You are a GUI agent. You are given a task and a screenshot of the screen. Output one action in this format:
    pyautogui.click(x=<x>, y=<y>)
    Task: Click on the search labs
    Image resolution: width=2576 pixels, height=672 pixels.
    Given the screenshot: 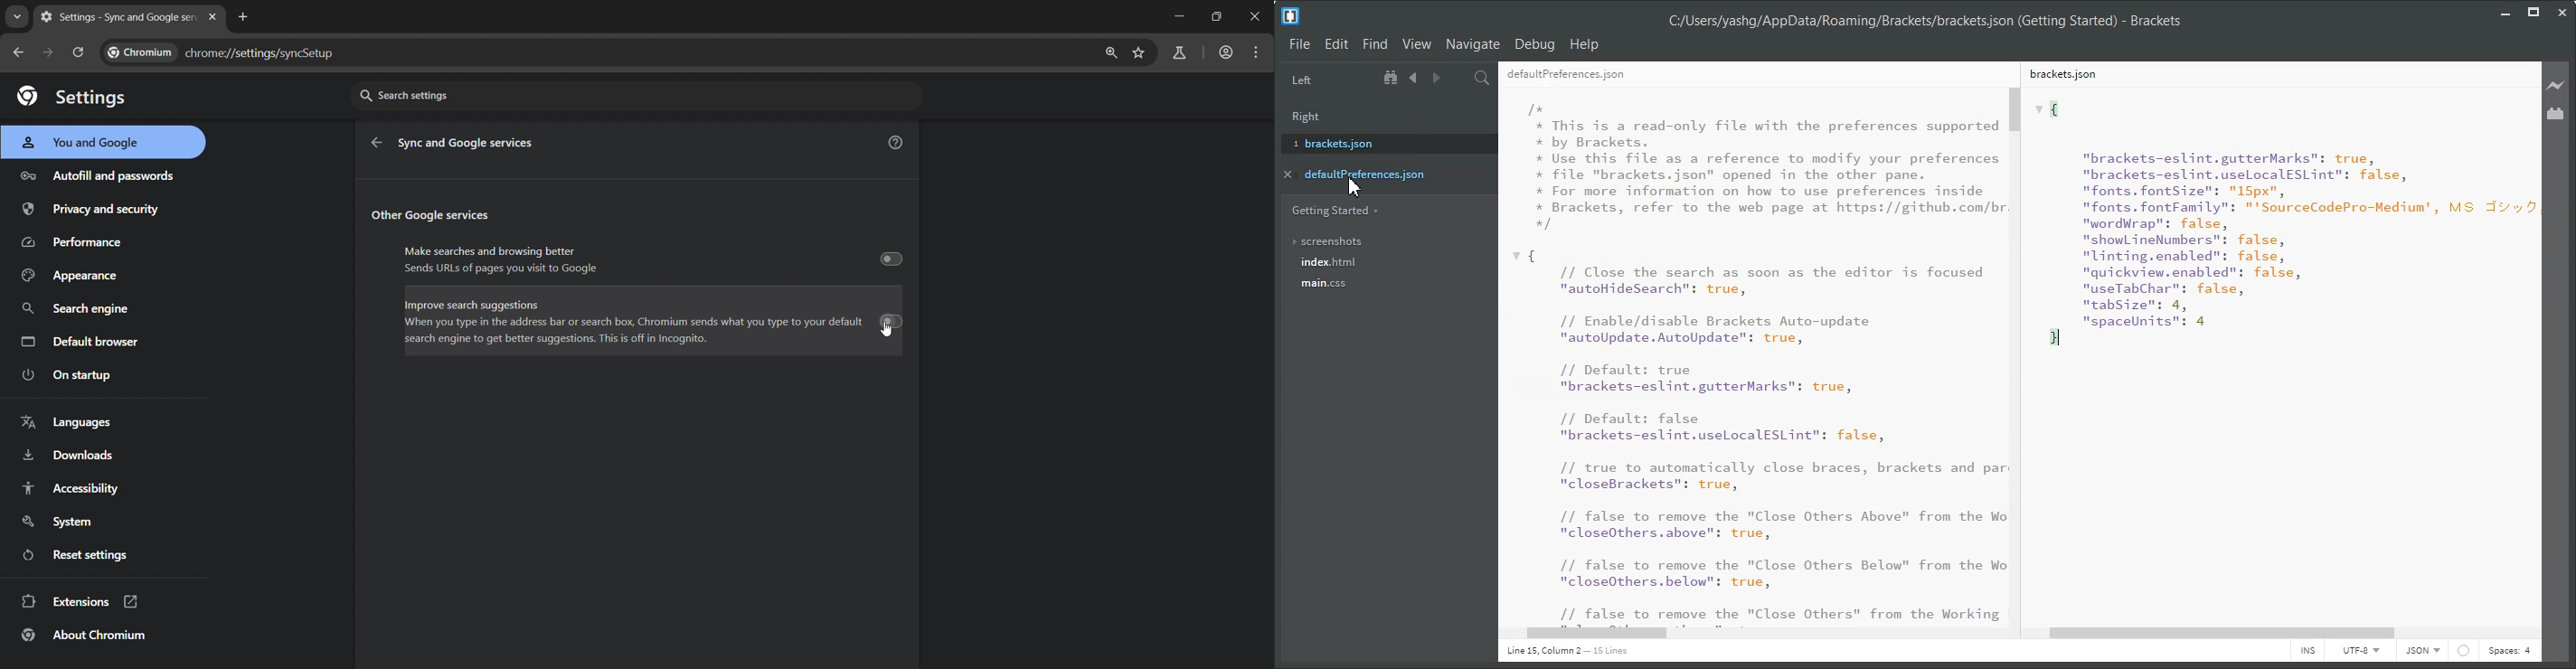 What is the action you would take?
    pyautogui.click(x=1178, y=52)
    